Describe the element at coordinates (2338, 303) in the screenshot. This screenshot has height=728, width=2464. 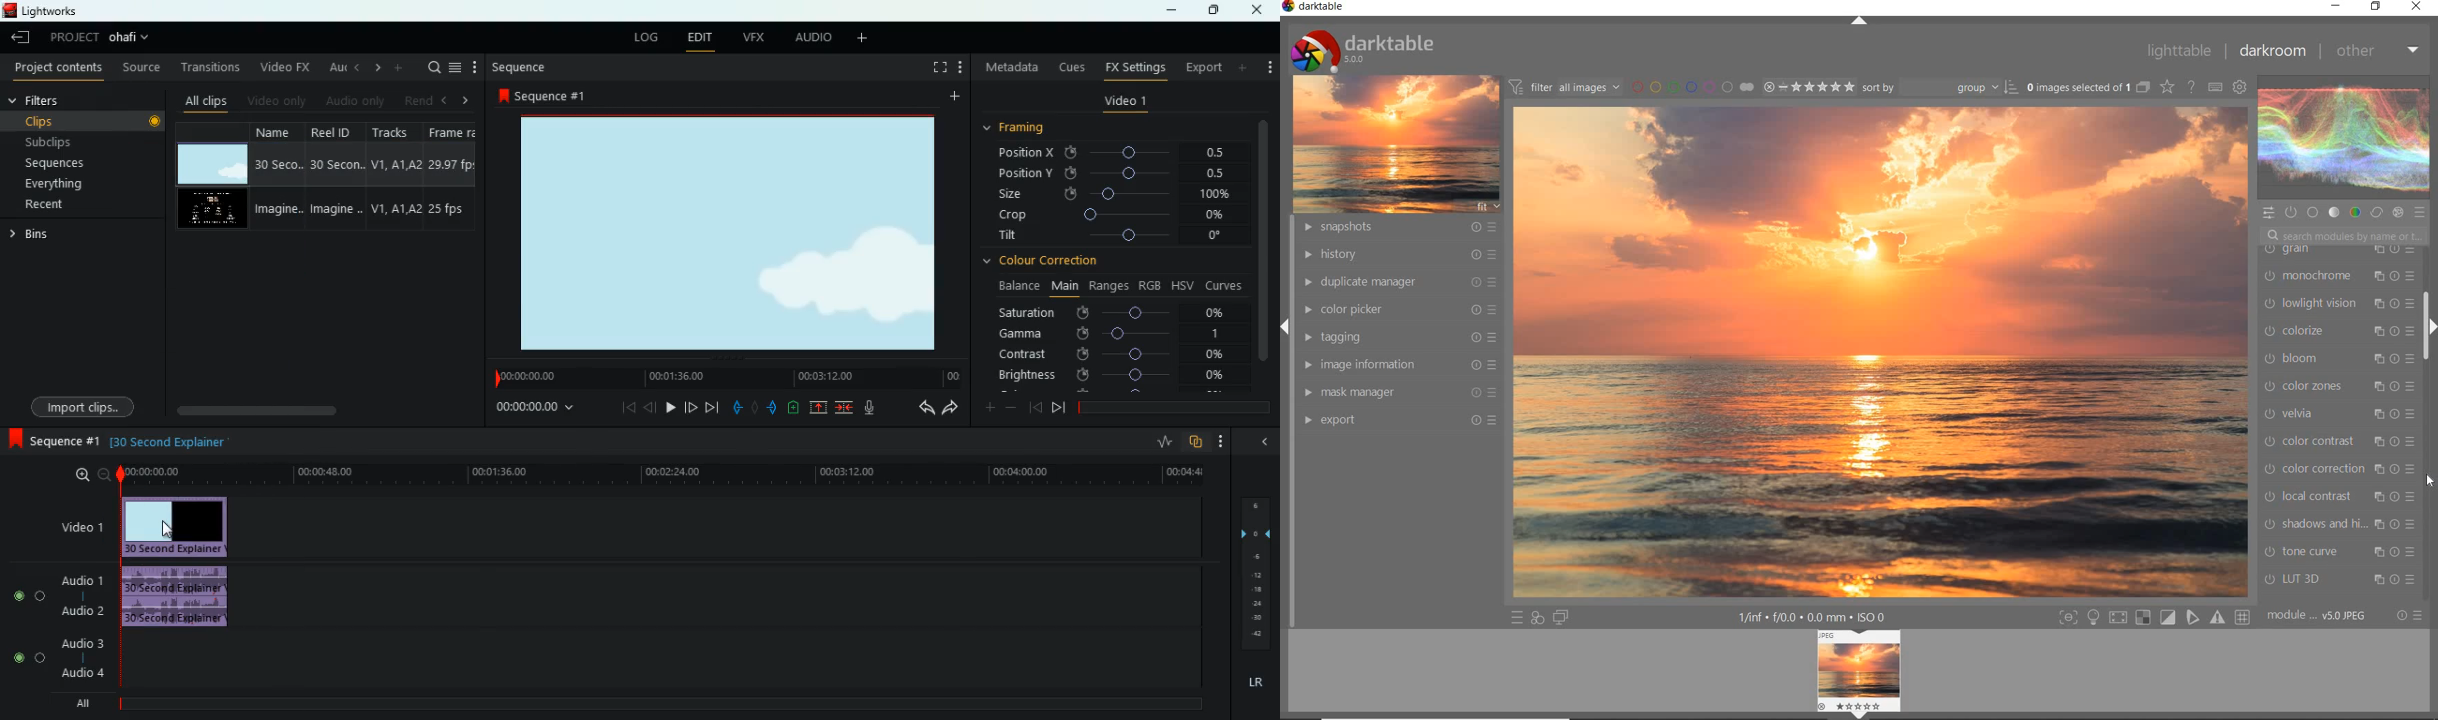
I see `lowlight vision` at that location.